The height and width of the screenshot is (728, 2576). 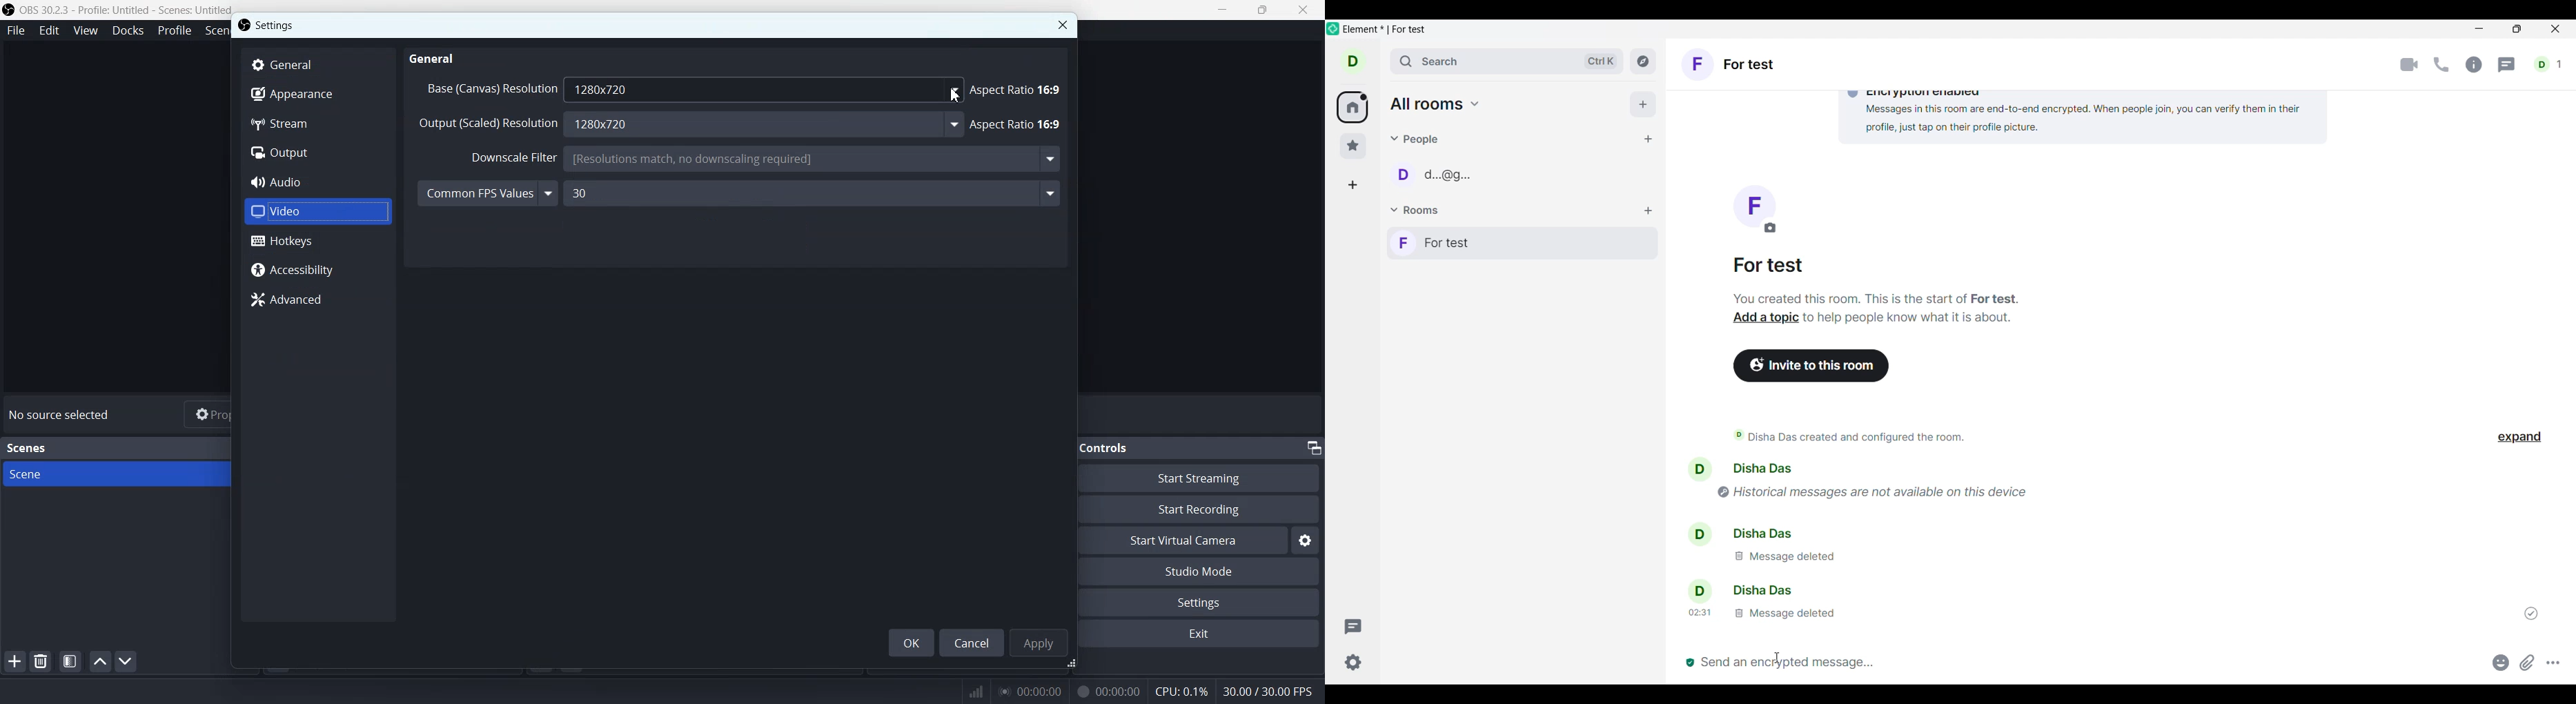 What do you see at coordinates (2508, 65) in the screenshot?
I see `Threads` at bounding box center [2508, 65].